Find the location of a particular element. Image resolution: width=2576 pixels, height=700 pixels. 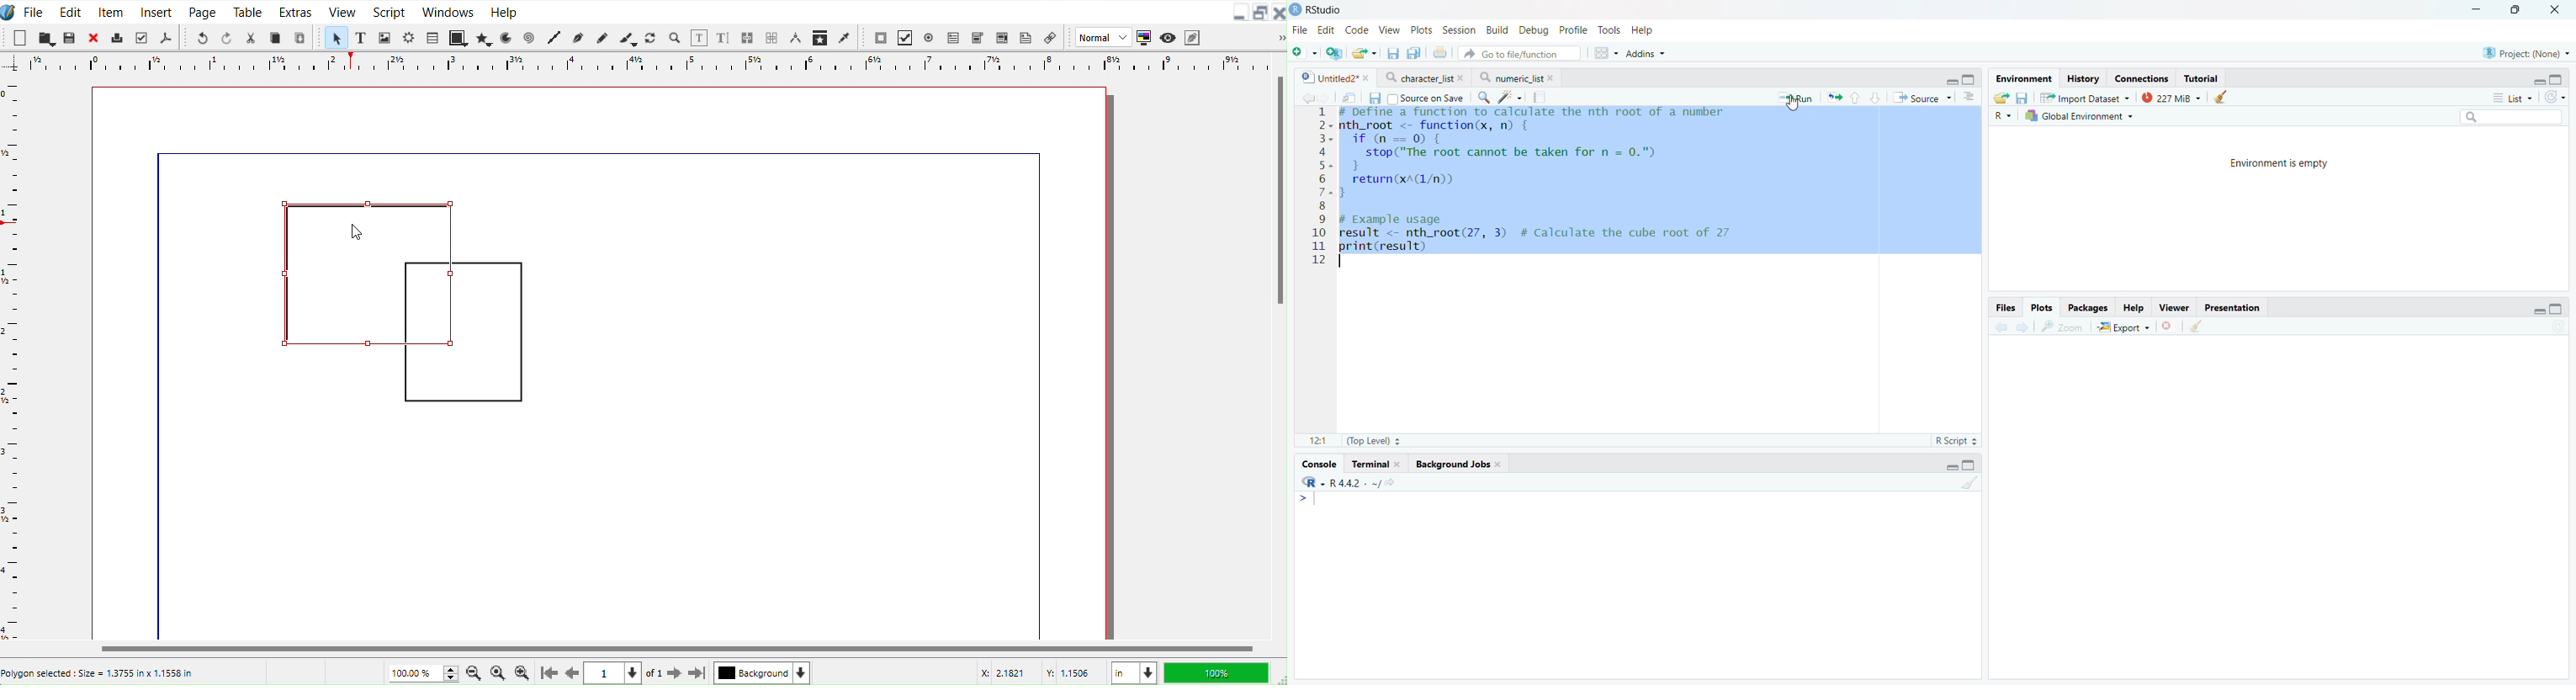

Zoom to 100% is located at coordinates (498, 672).